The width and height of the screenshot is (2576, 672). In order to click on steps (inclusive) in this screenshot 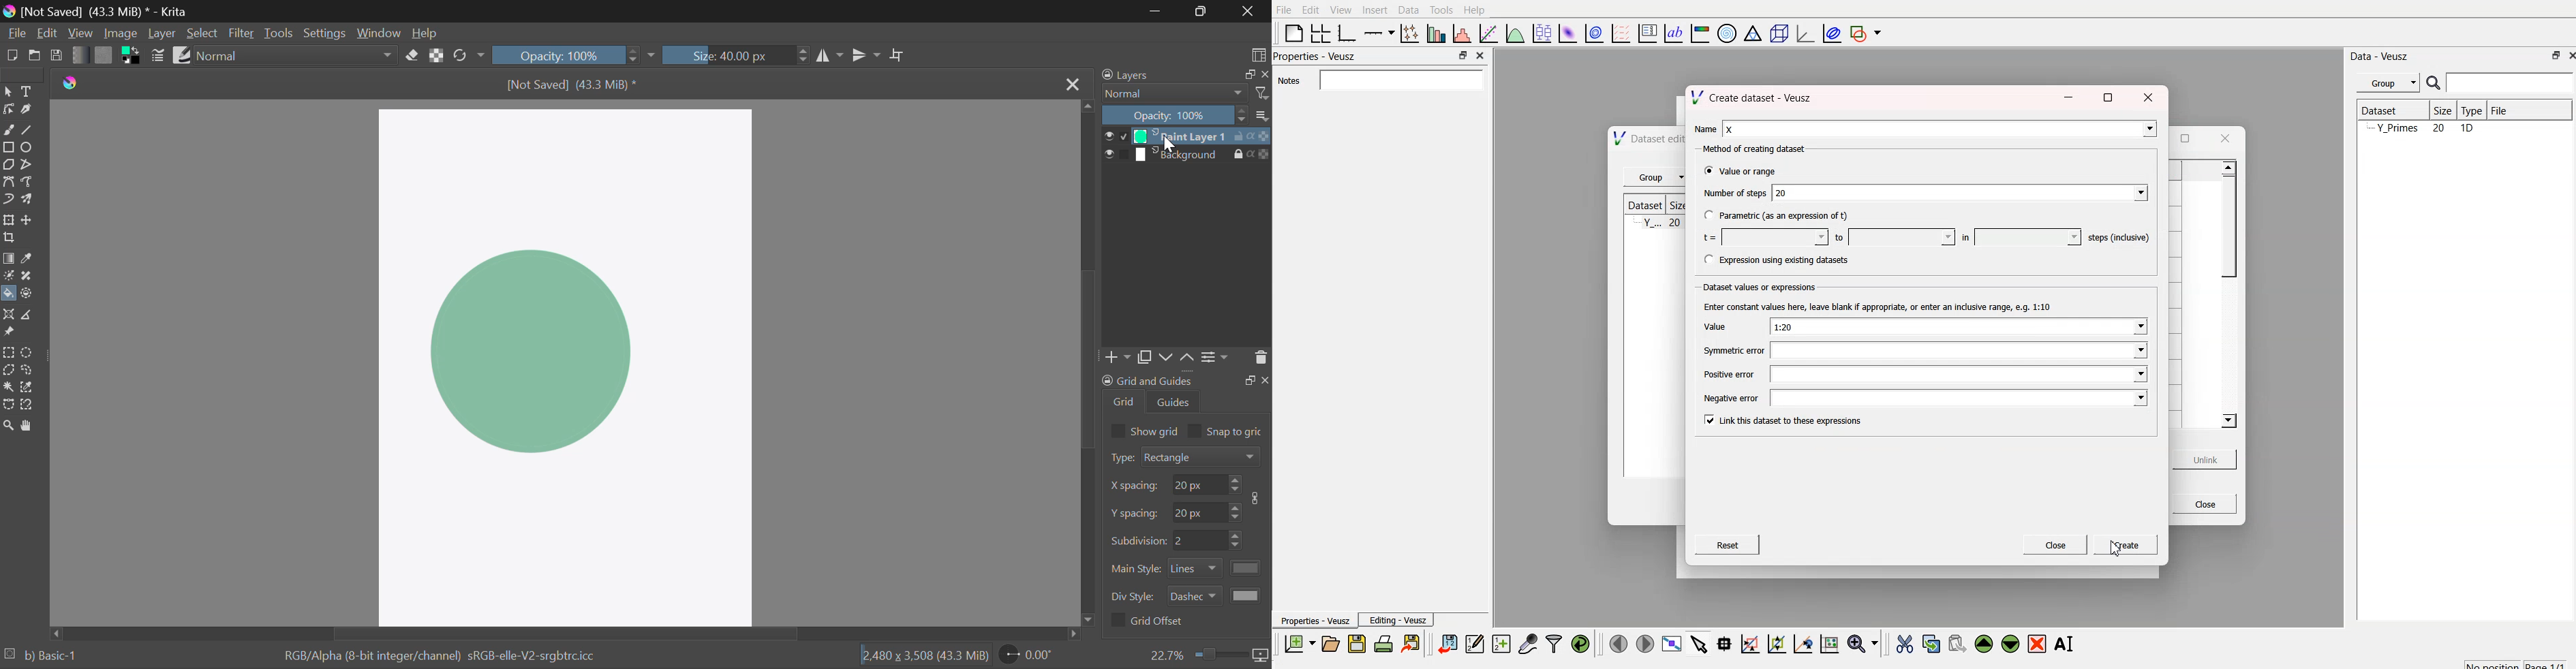, I will do `click(2118, 238)`.